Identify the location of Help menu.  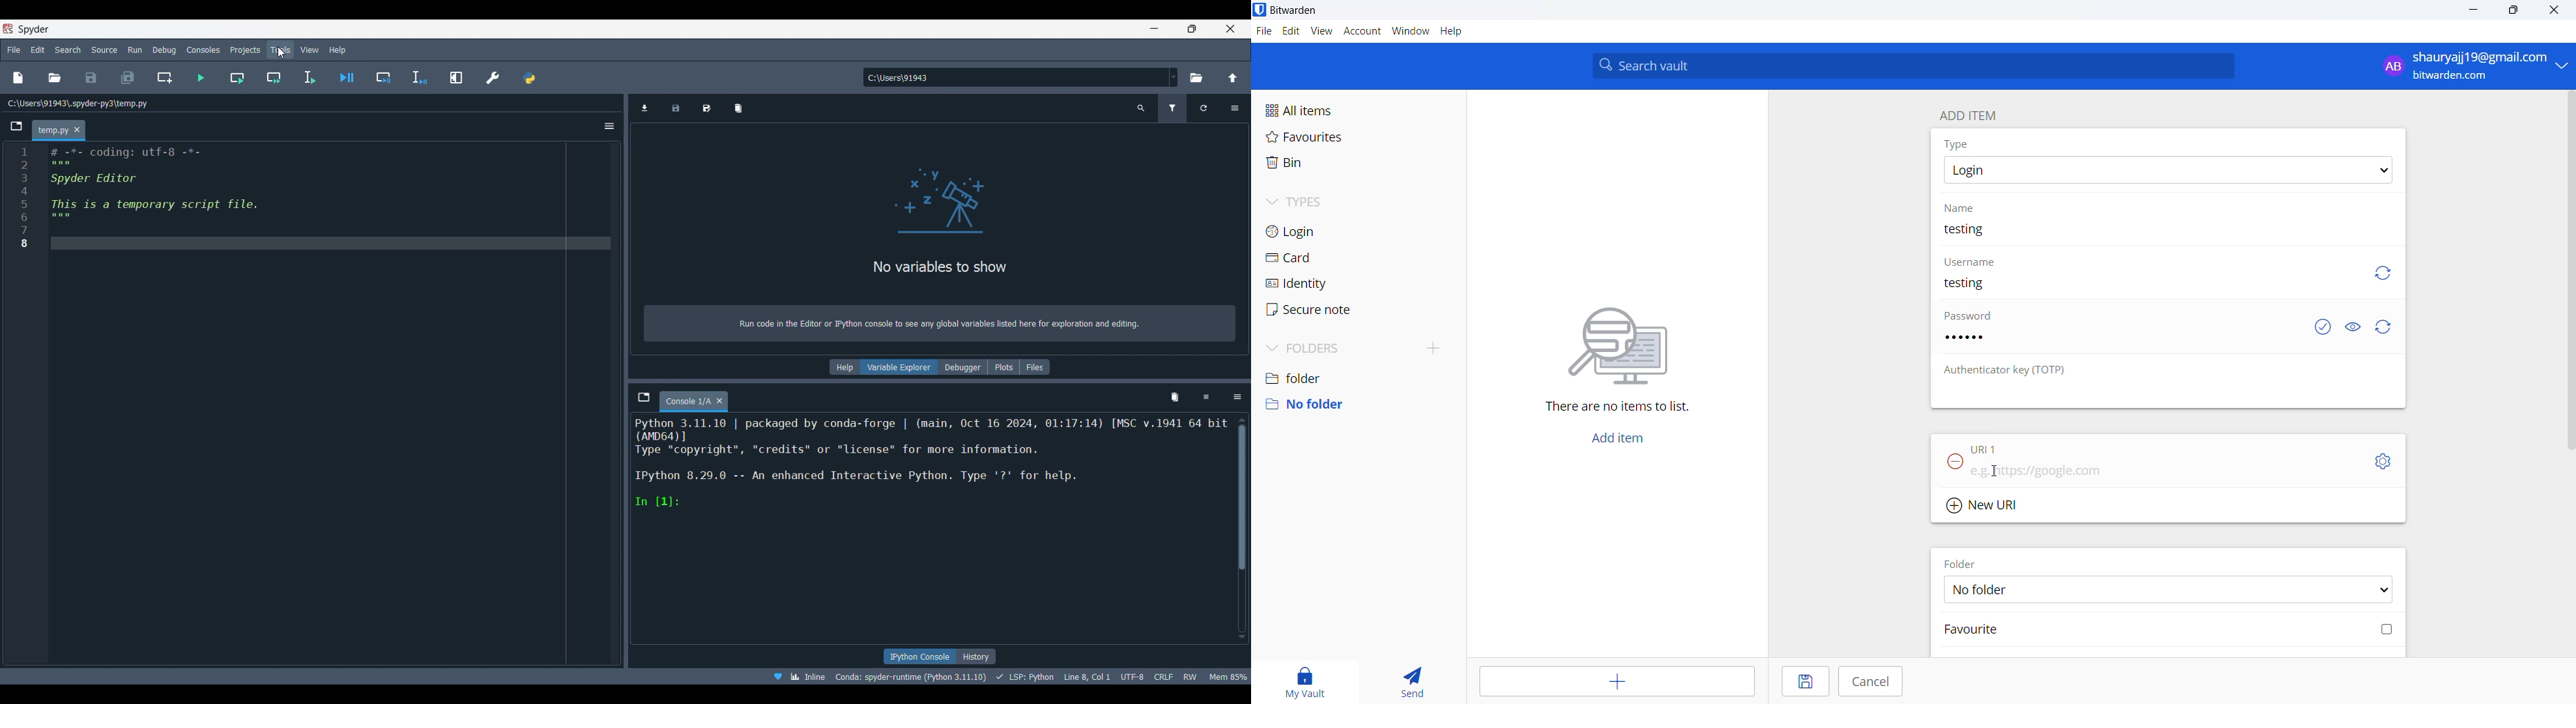
(338, 50).